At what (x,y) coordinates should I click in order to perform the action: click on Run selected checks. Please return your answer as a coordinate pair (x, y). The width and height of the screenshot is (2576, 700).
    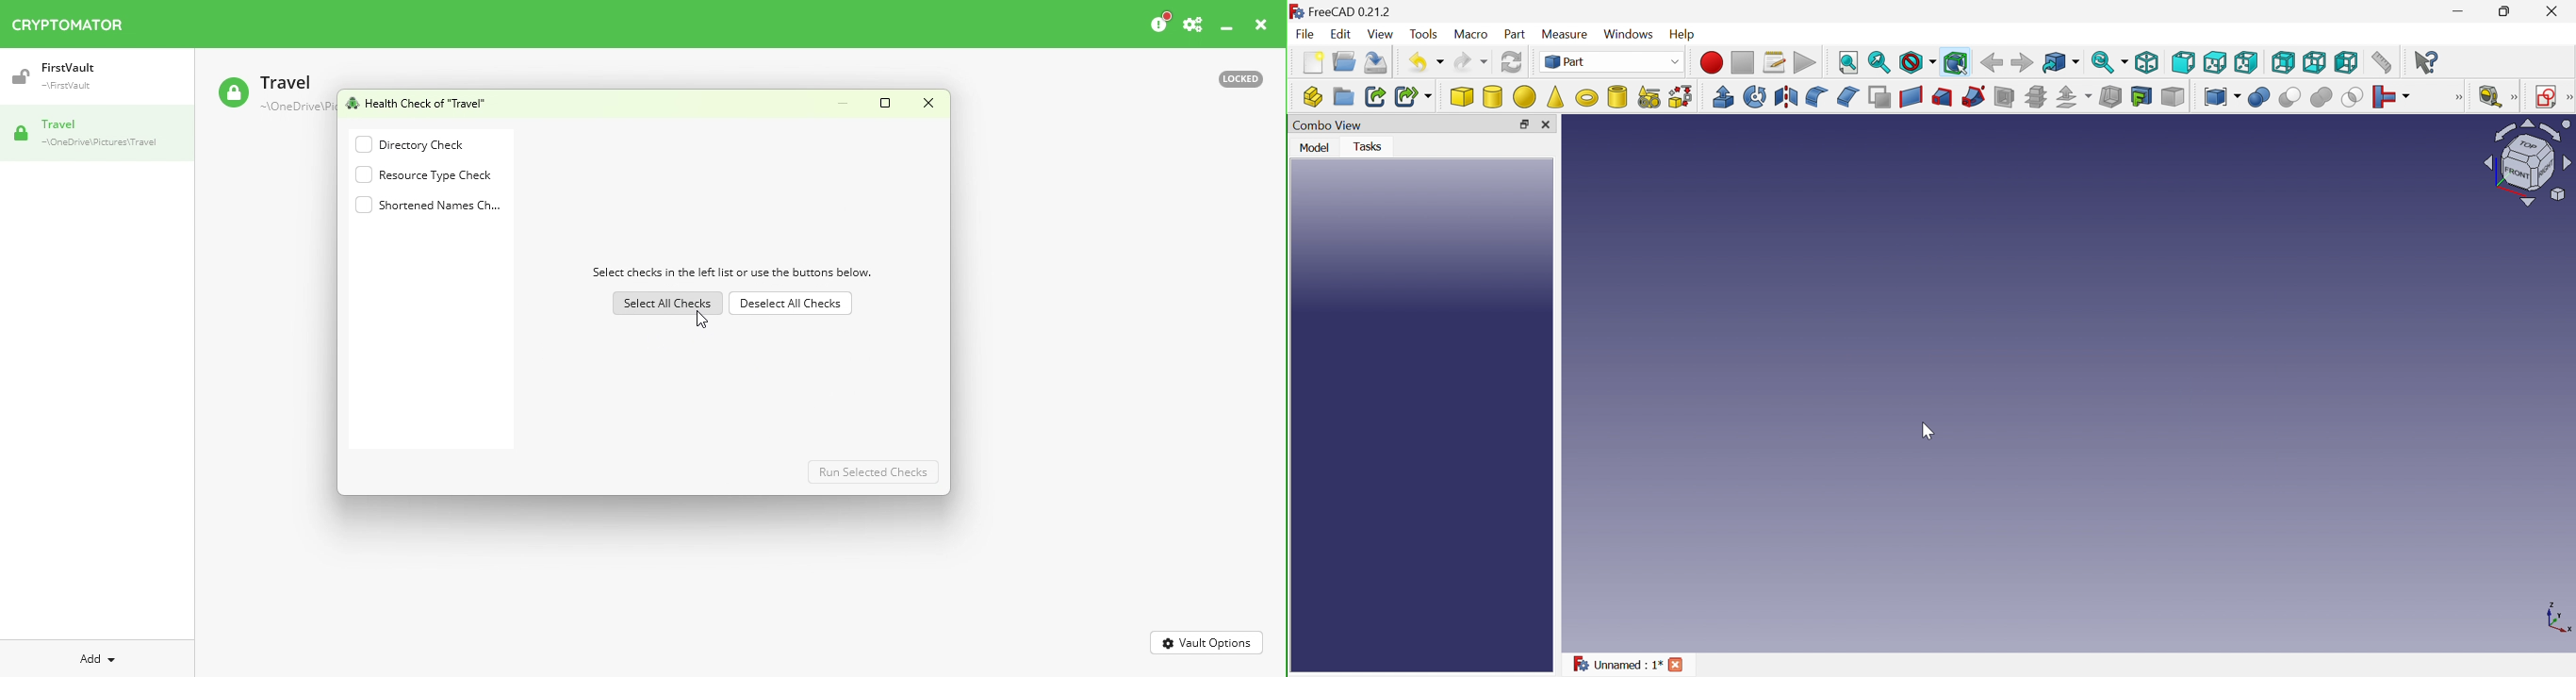
    Looking at the image, I should click on (873, 472).